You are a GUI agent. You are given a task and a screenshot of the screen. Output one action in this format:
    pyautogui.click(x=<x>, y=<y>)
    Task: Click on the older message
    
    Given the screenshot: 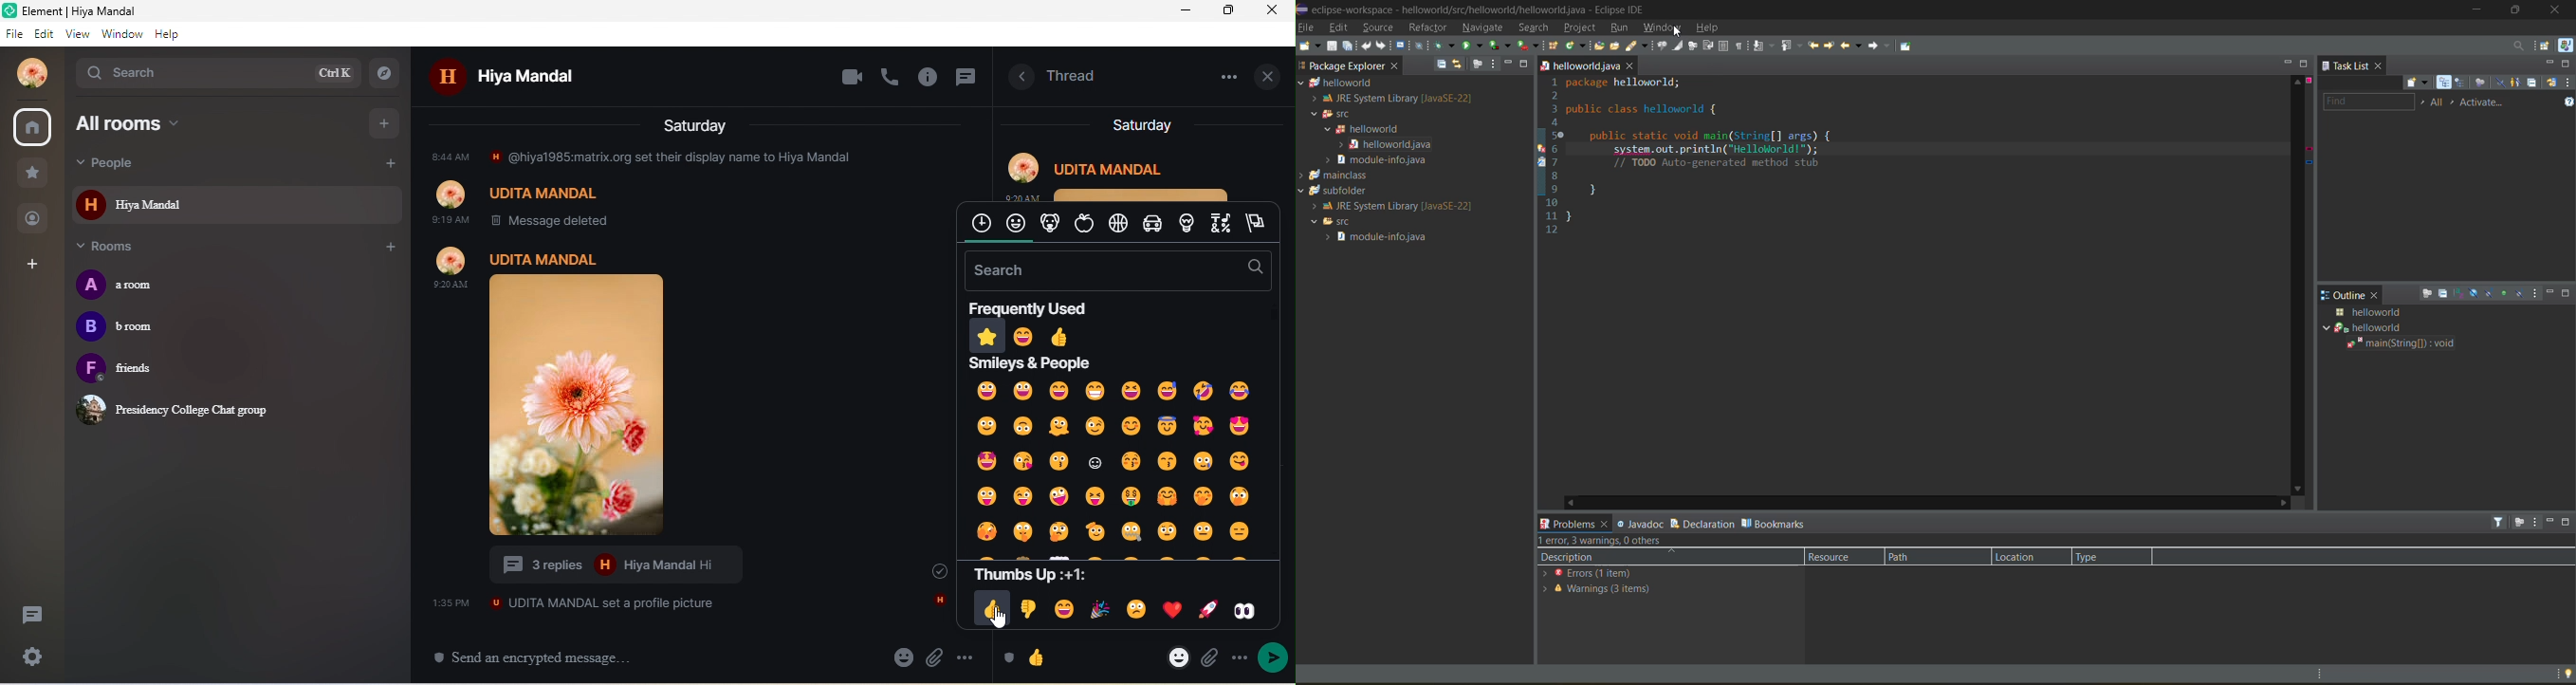 What is the action you would take?
    pyautogui.click(x=681, y=187)
    